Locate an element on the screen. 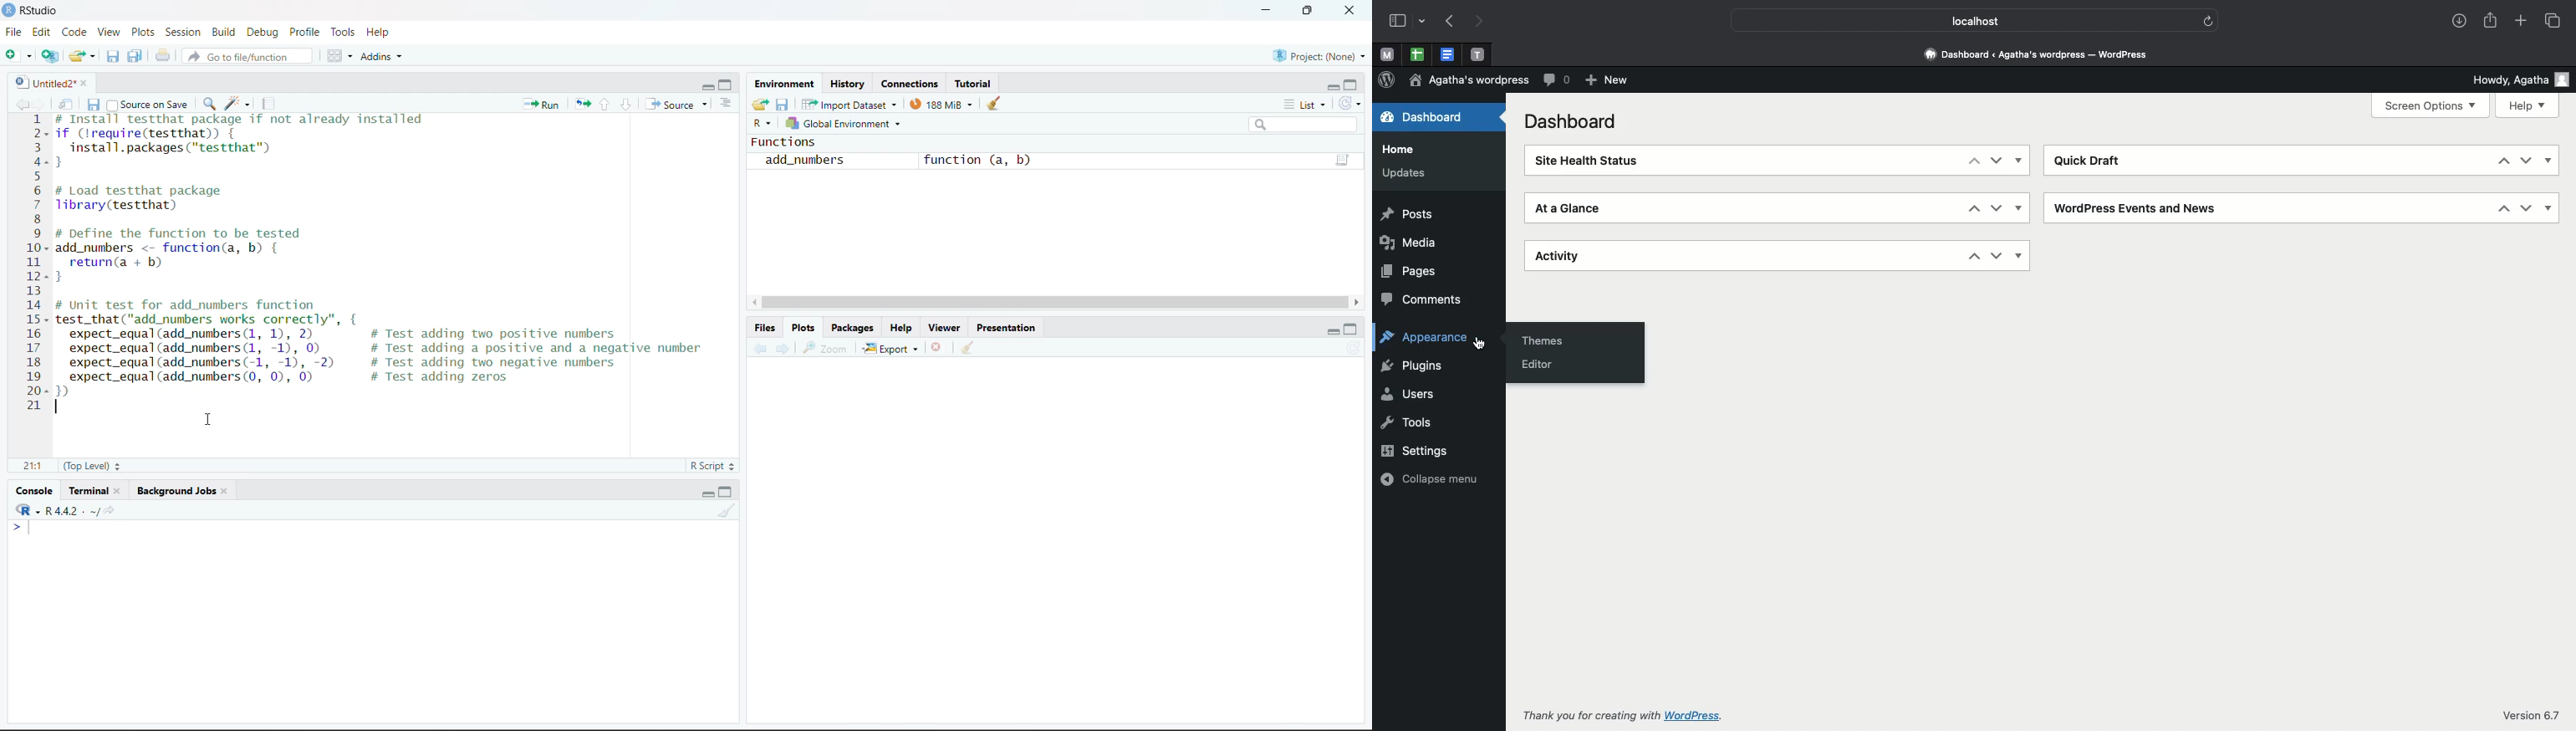 This screenshot has height=756, width=2576. rerun is located at coordinates (583, 104).